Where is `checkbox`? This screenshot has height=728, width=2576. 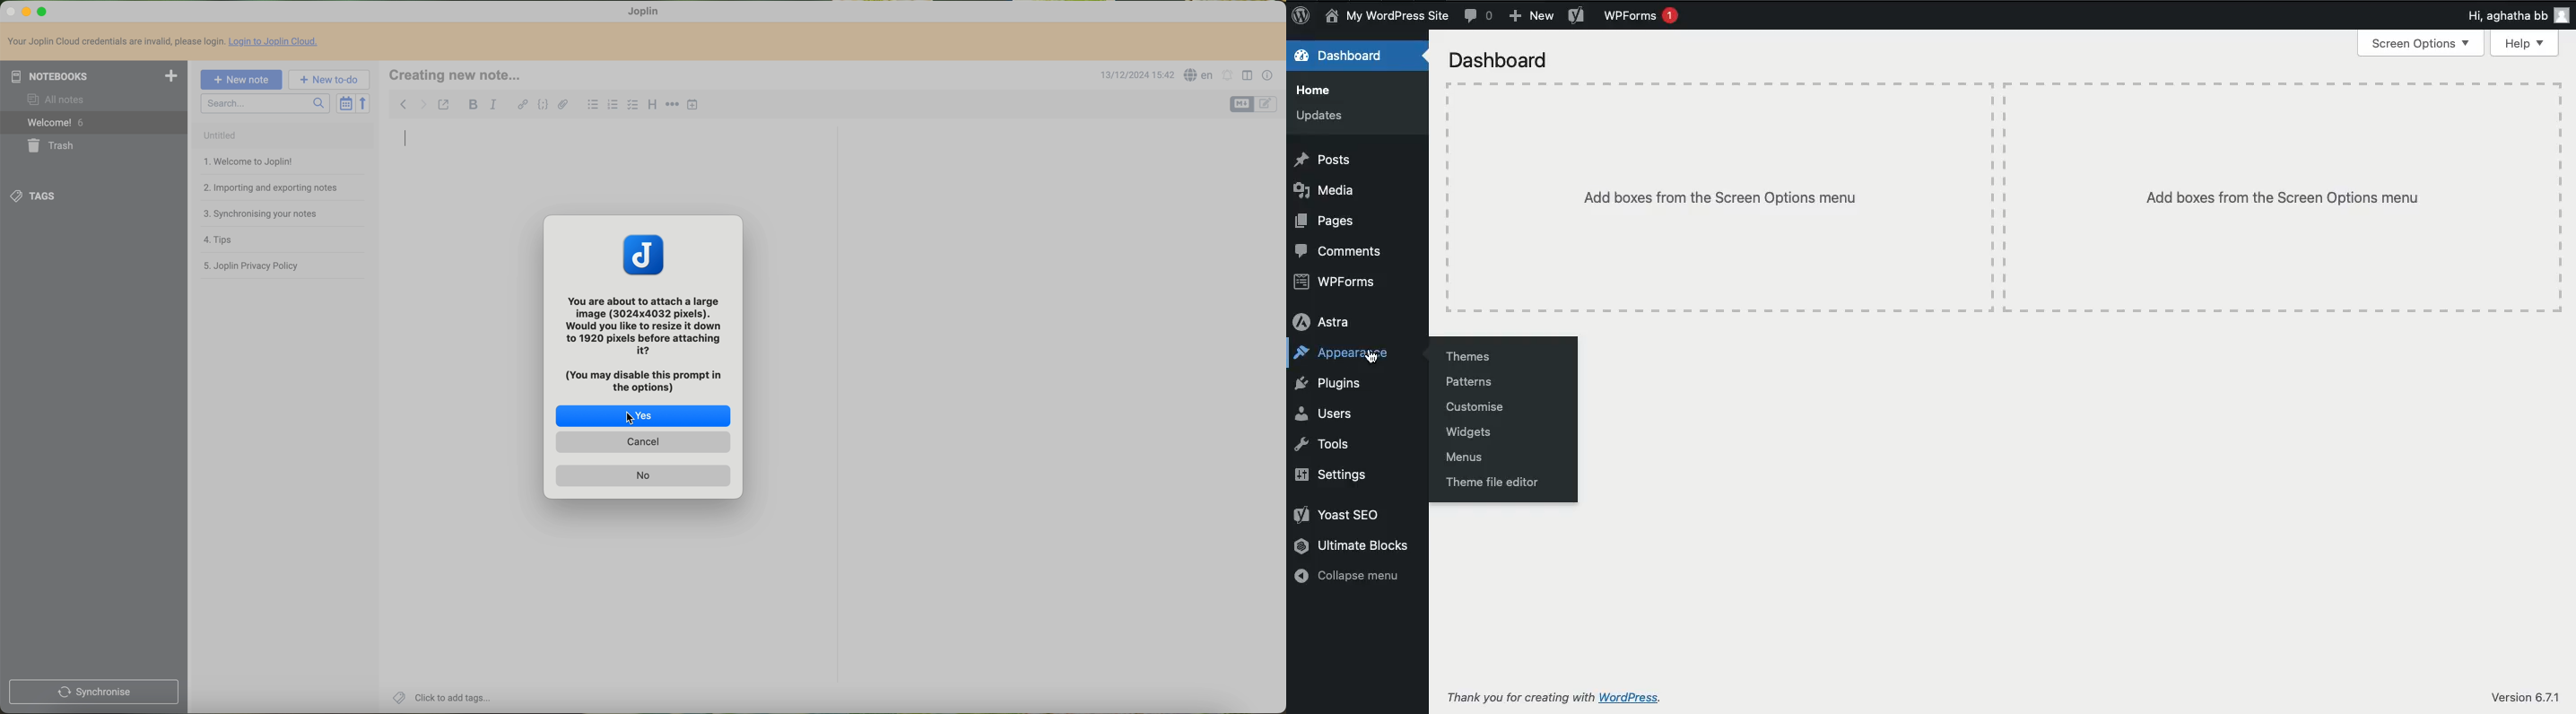 checkbox is located at coordinates (632, 105).